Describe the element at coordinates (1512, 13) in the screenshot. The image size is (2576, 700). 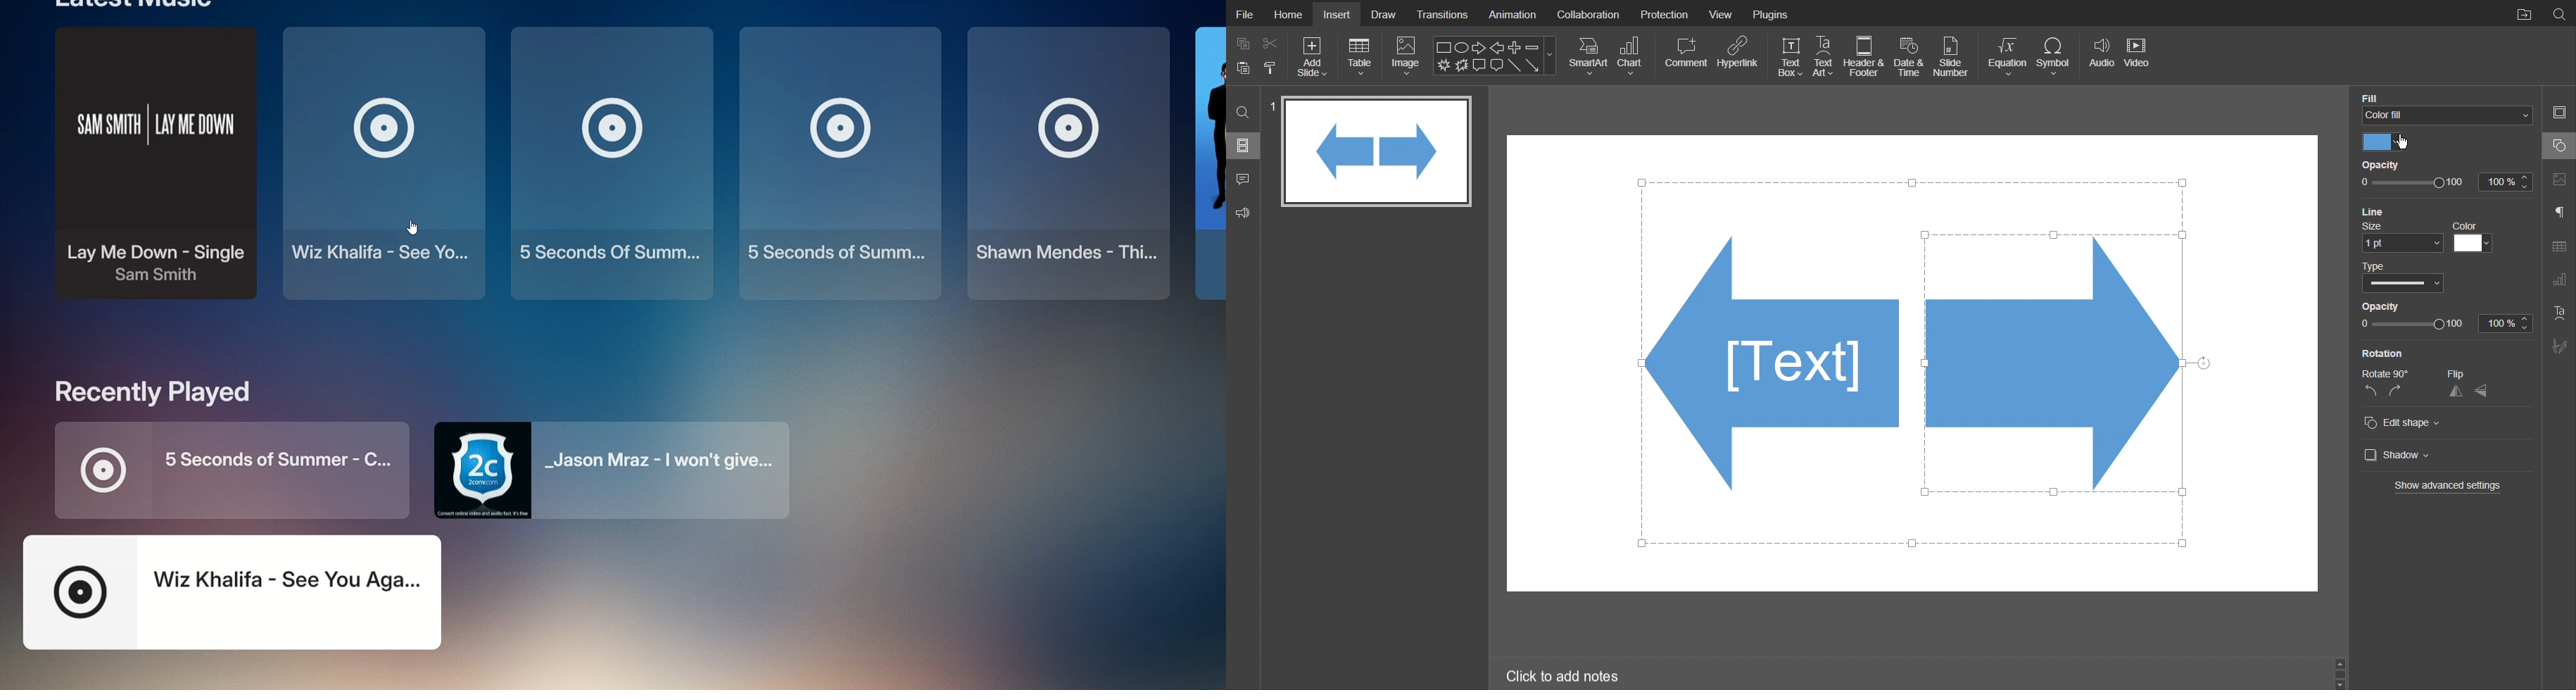
I see `Animation` at that location.